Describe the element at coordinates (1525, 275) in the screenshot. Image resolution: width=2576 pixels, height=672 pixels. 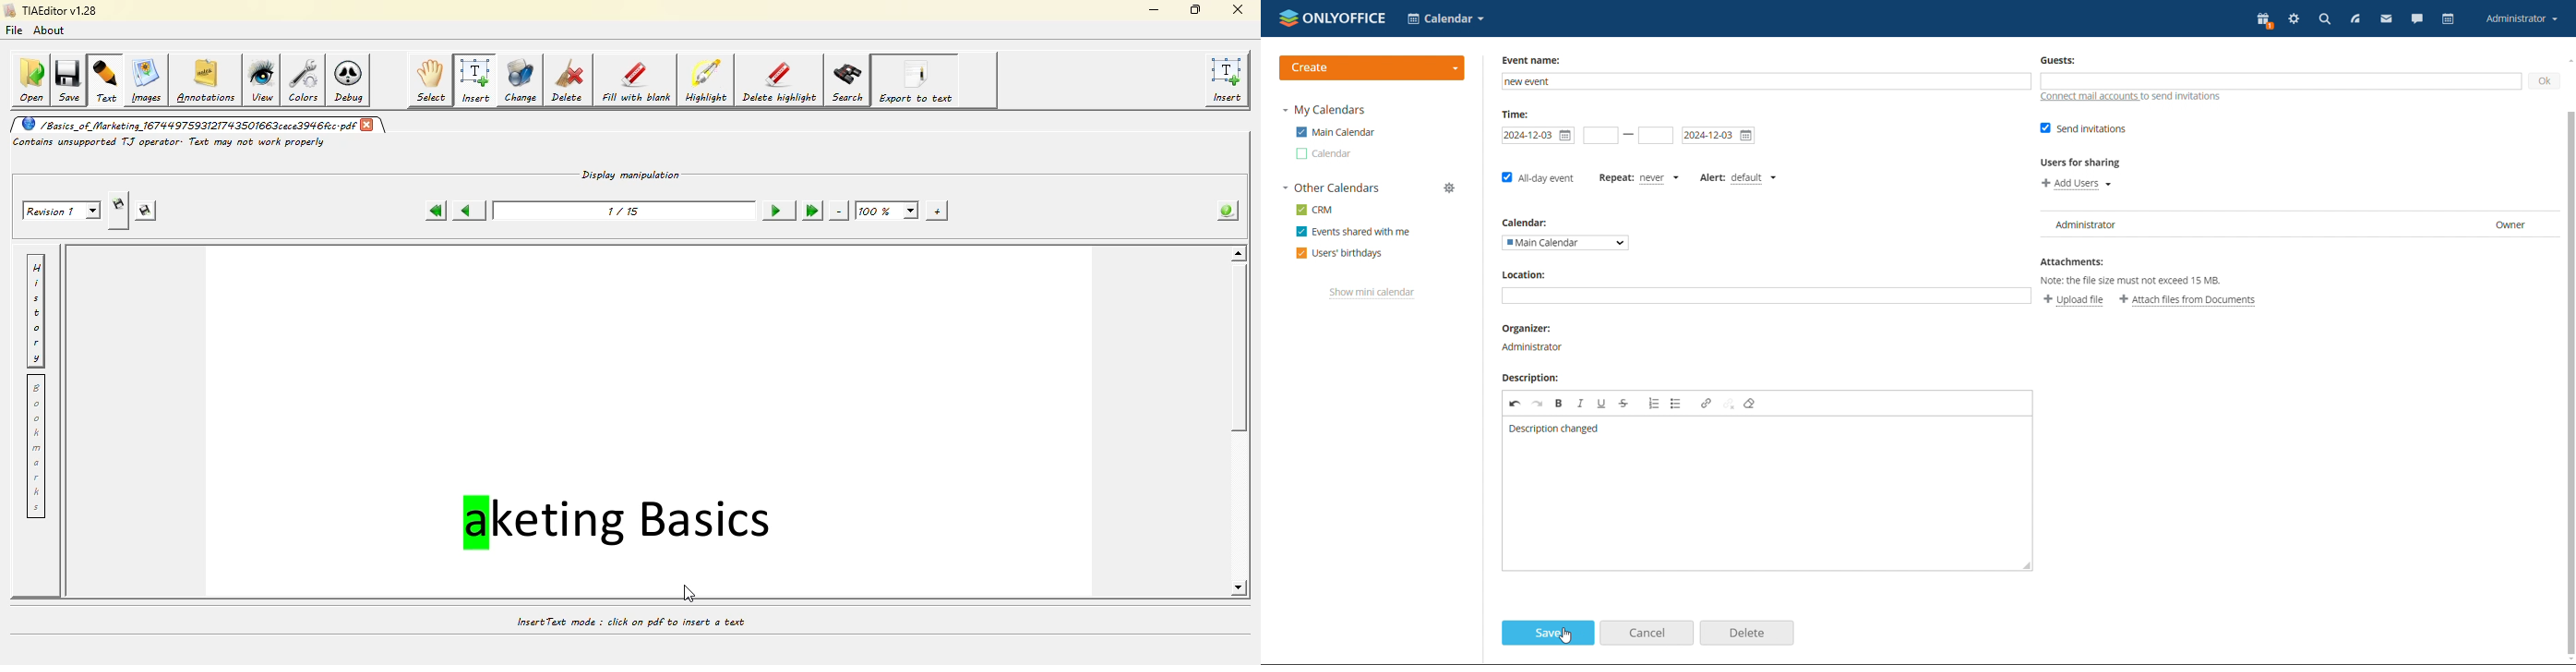
I see `Location:` at that location.